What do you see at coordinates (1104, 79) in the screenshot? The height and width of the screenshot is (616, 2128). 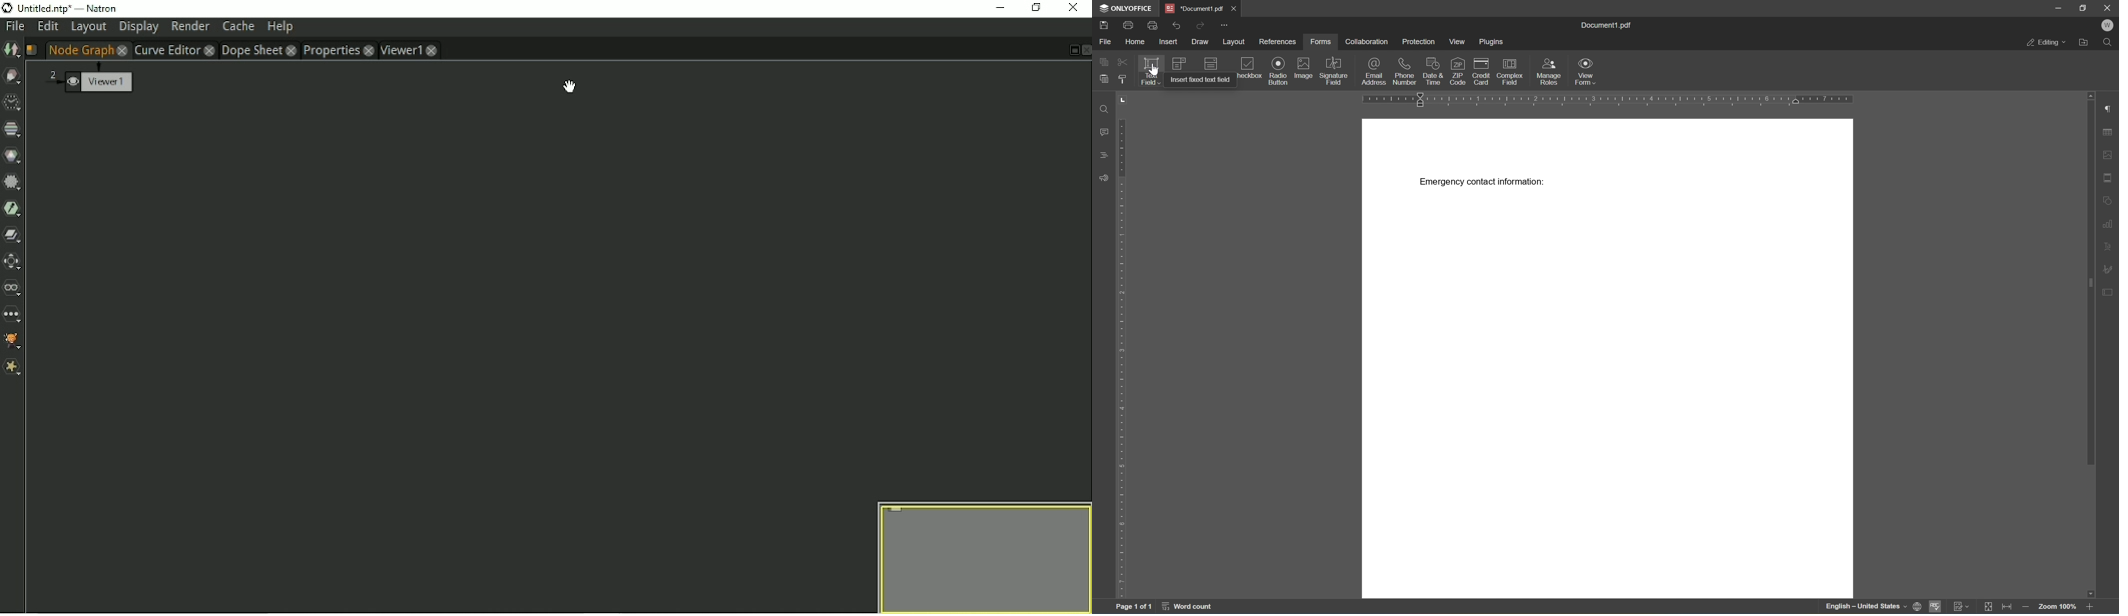 I see `paste` at bounding box center [1104, 79].